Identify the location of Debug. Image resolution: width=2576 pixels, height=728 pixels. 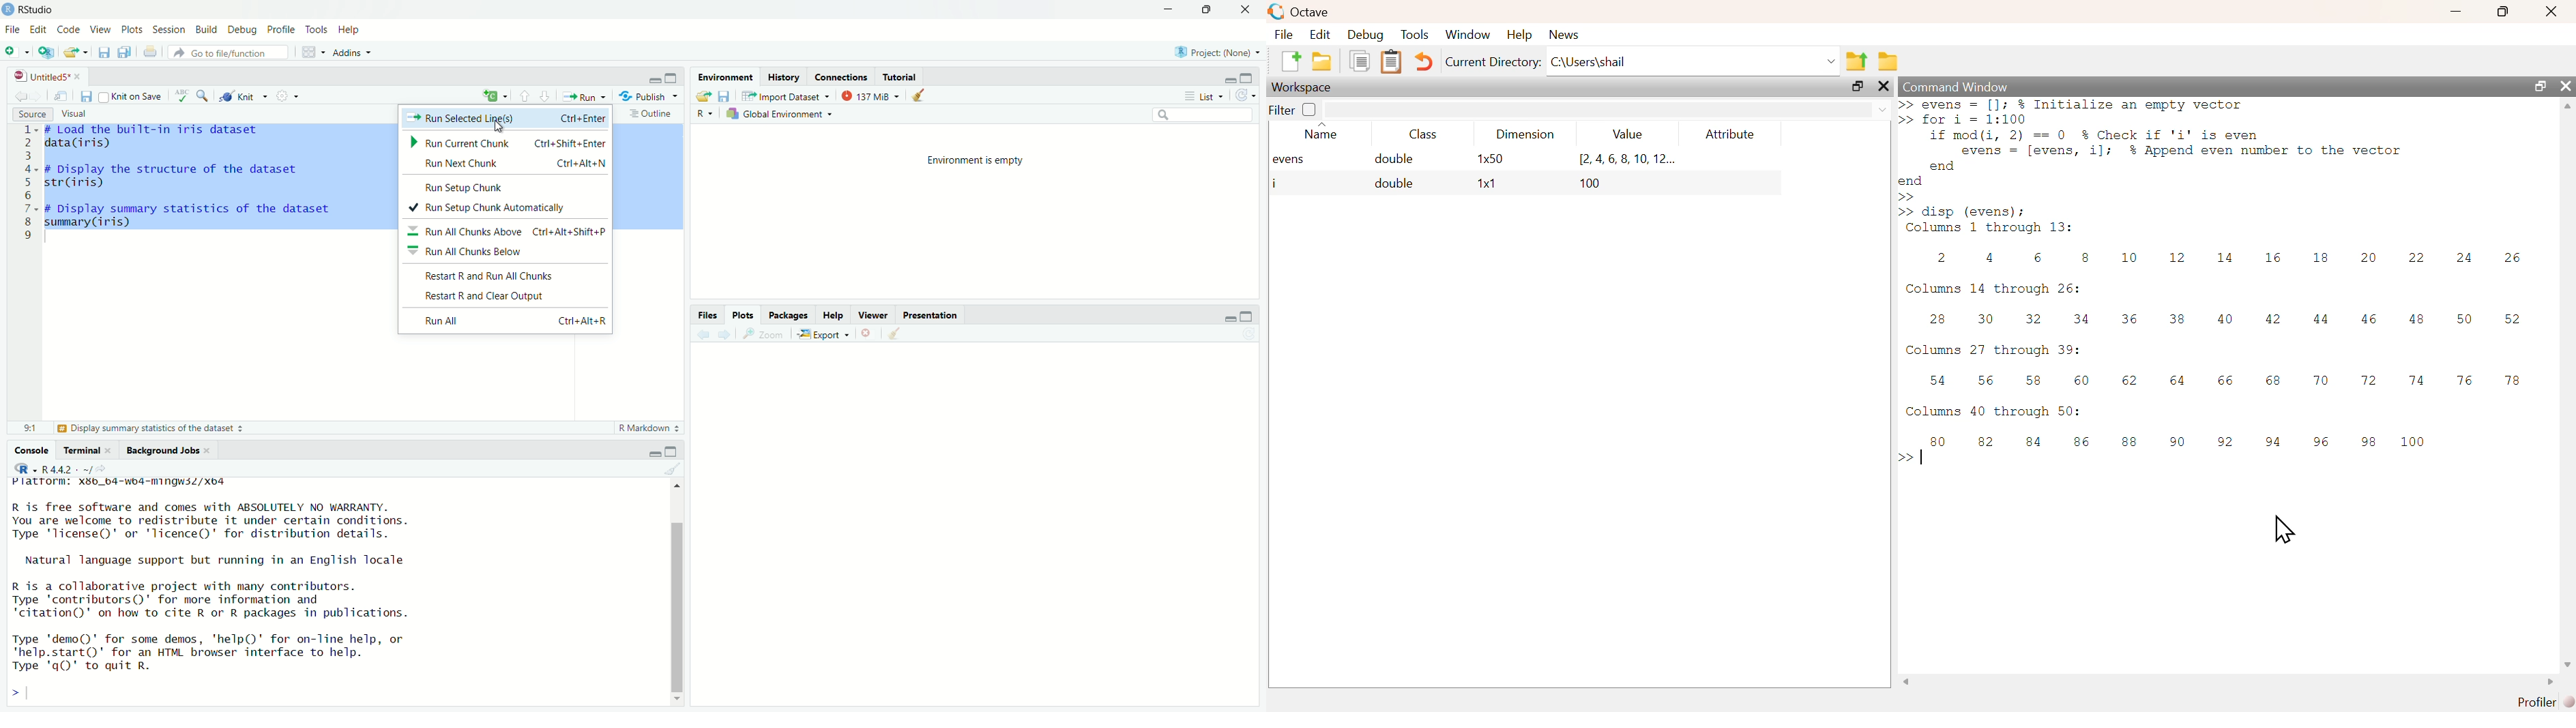
(243, 30).